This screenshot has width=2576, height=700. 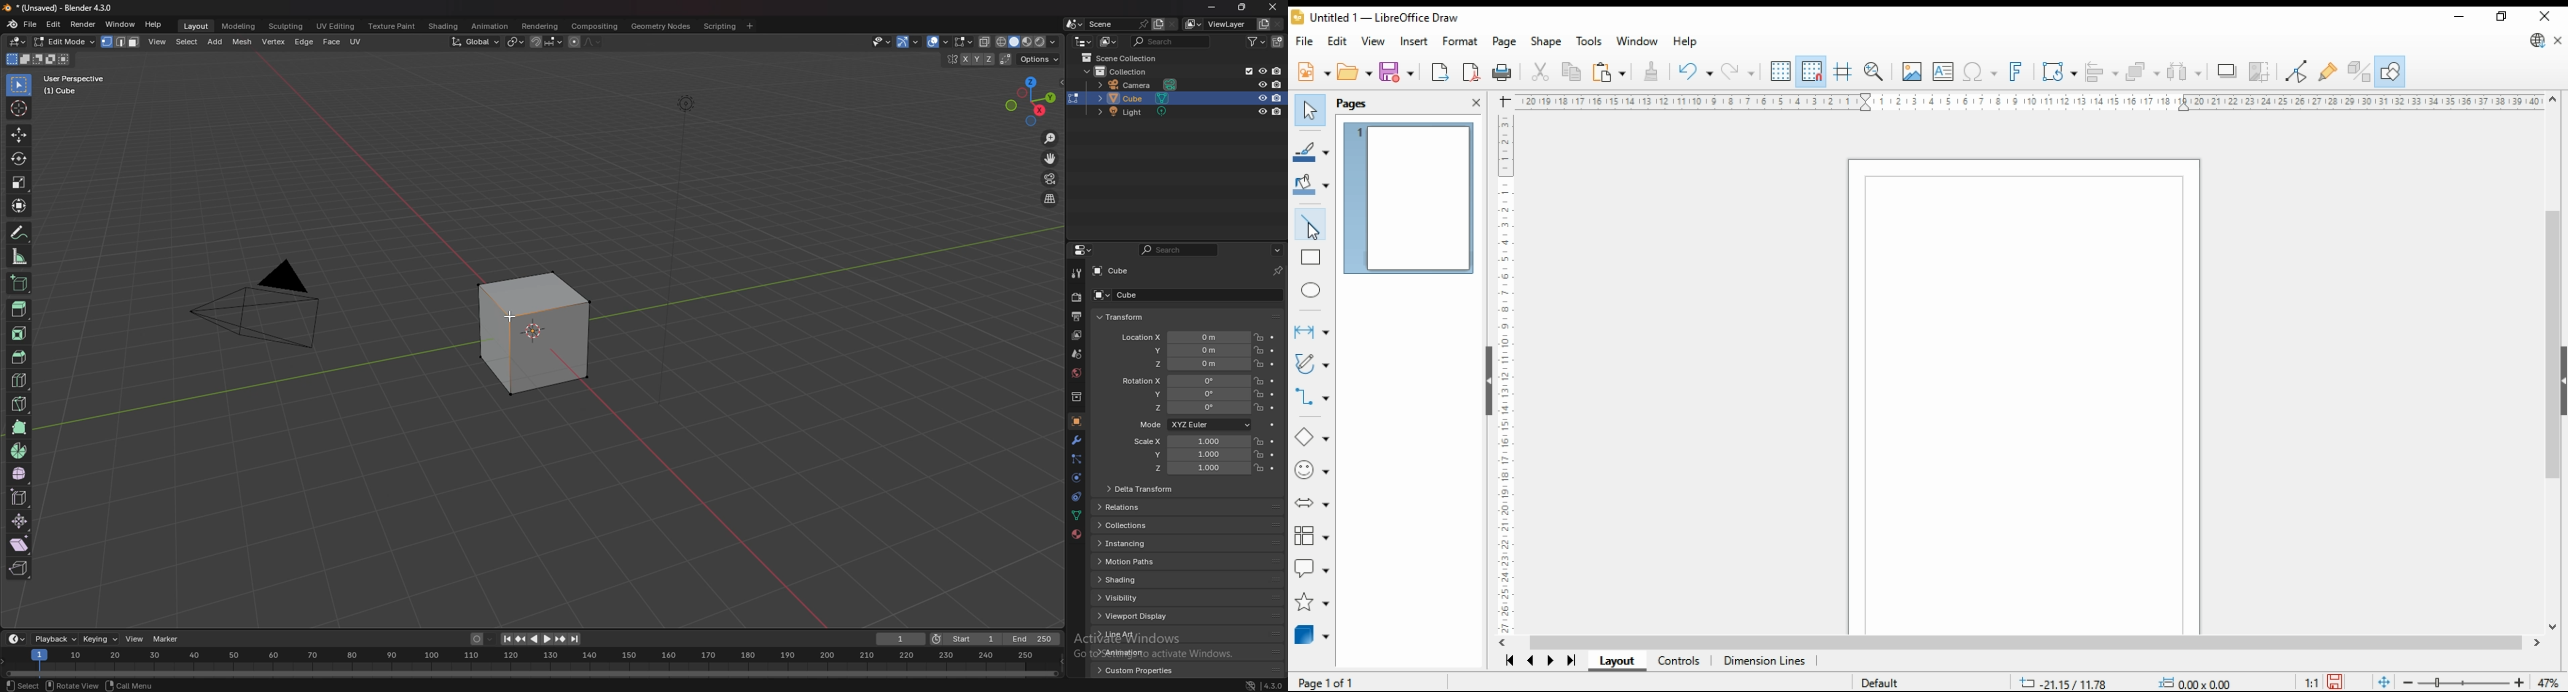 What do you see at coordinates (1311, 331) in the screenshot?
I see `lines and arrows` at bounding box center [1311, 331].